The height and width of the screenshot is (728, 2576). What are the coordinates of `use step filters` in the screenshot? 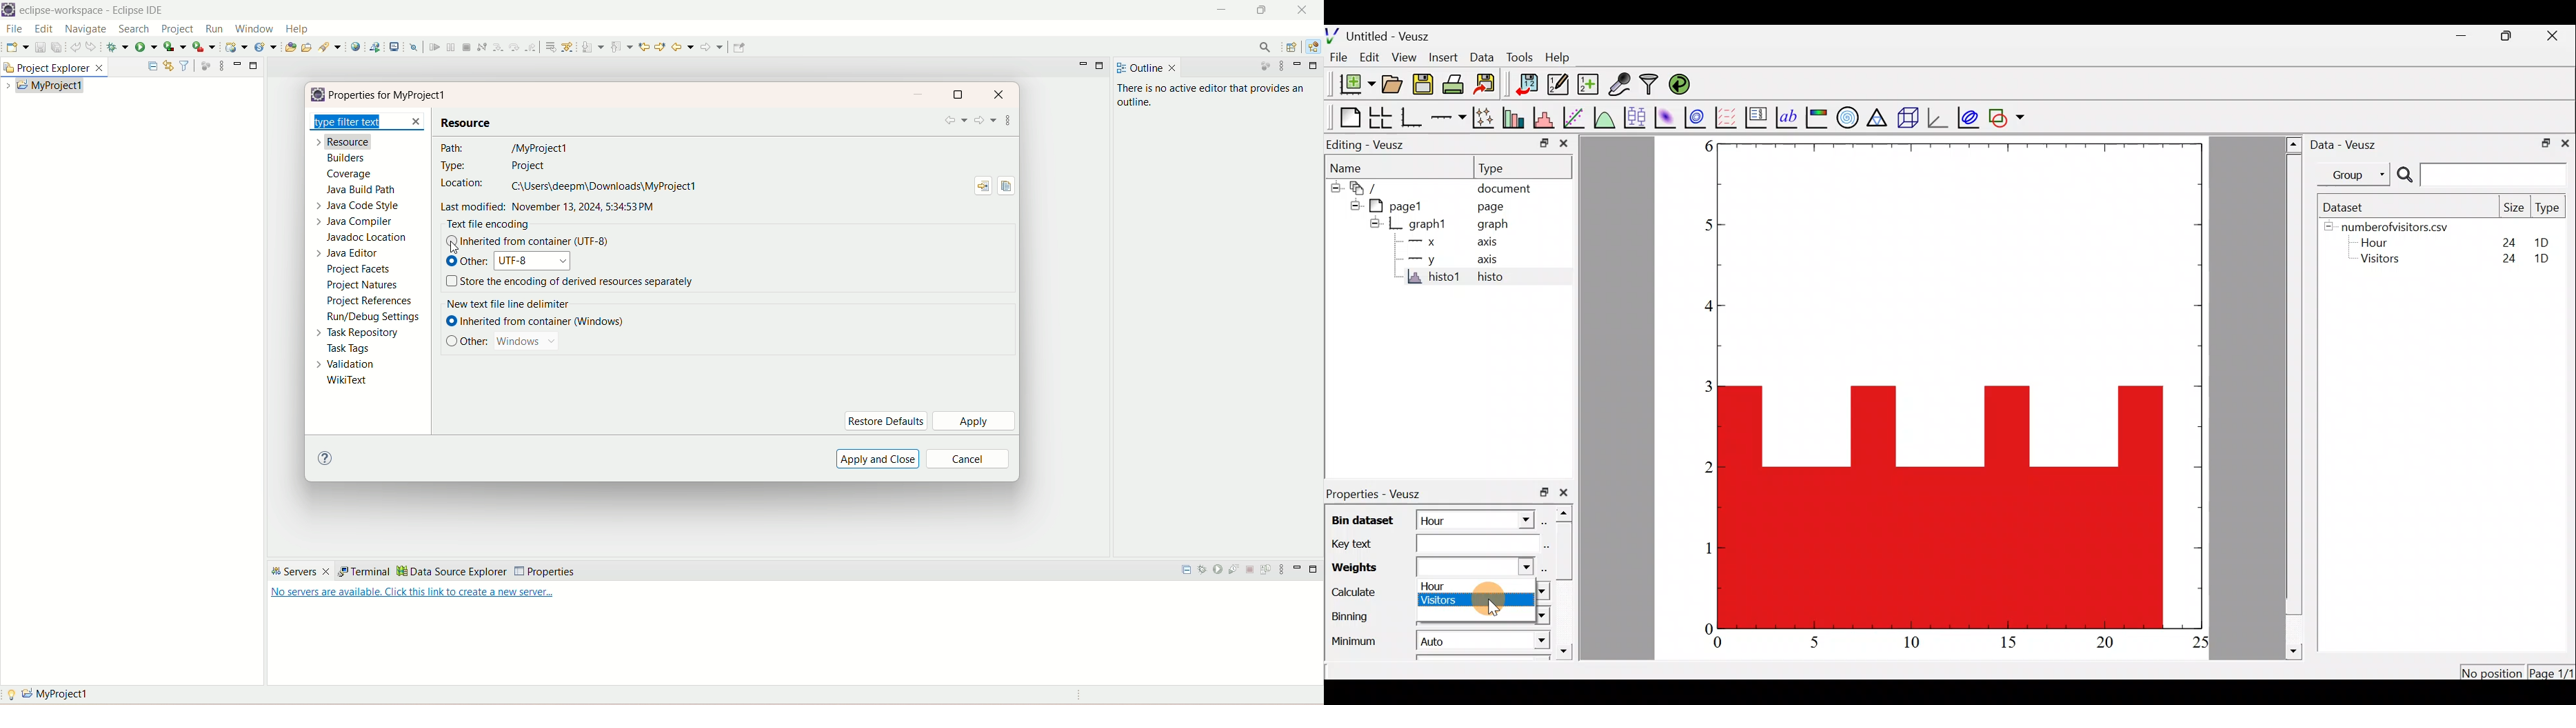 It's located at (570, 46).